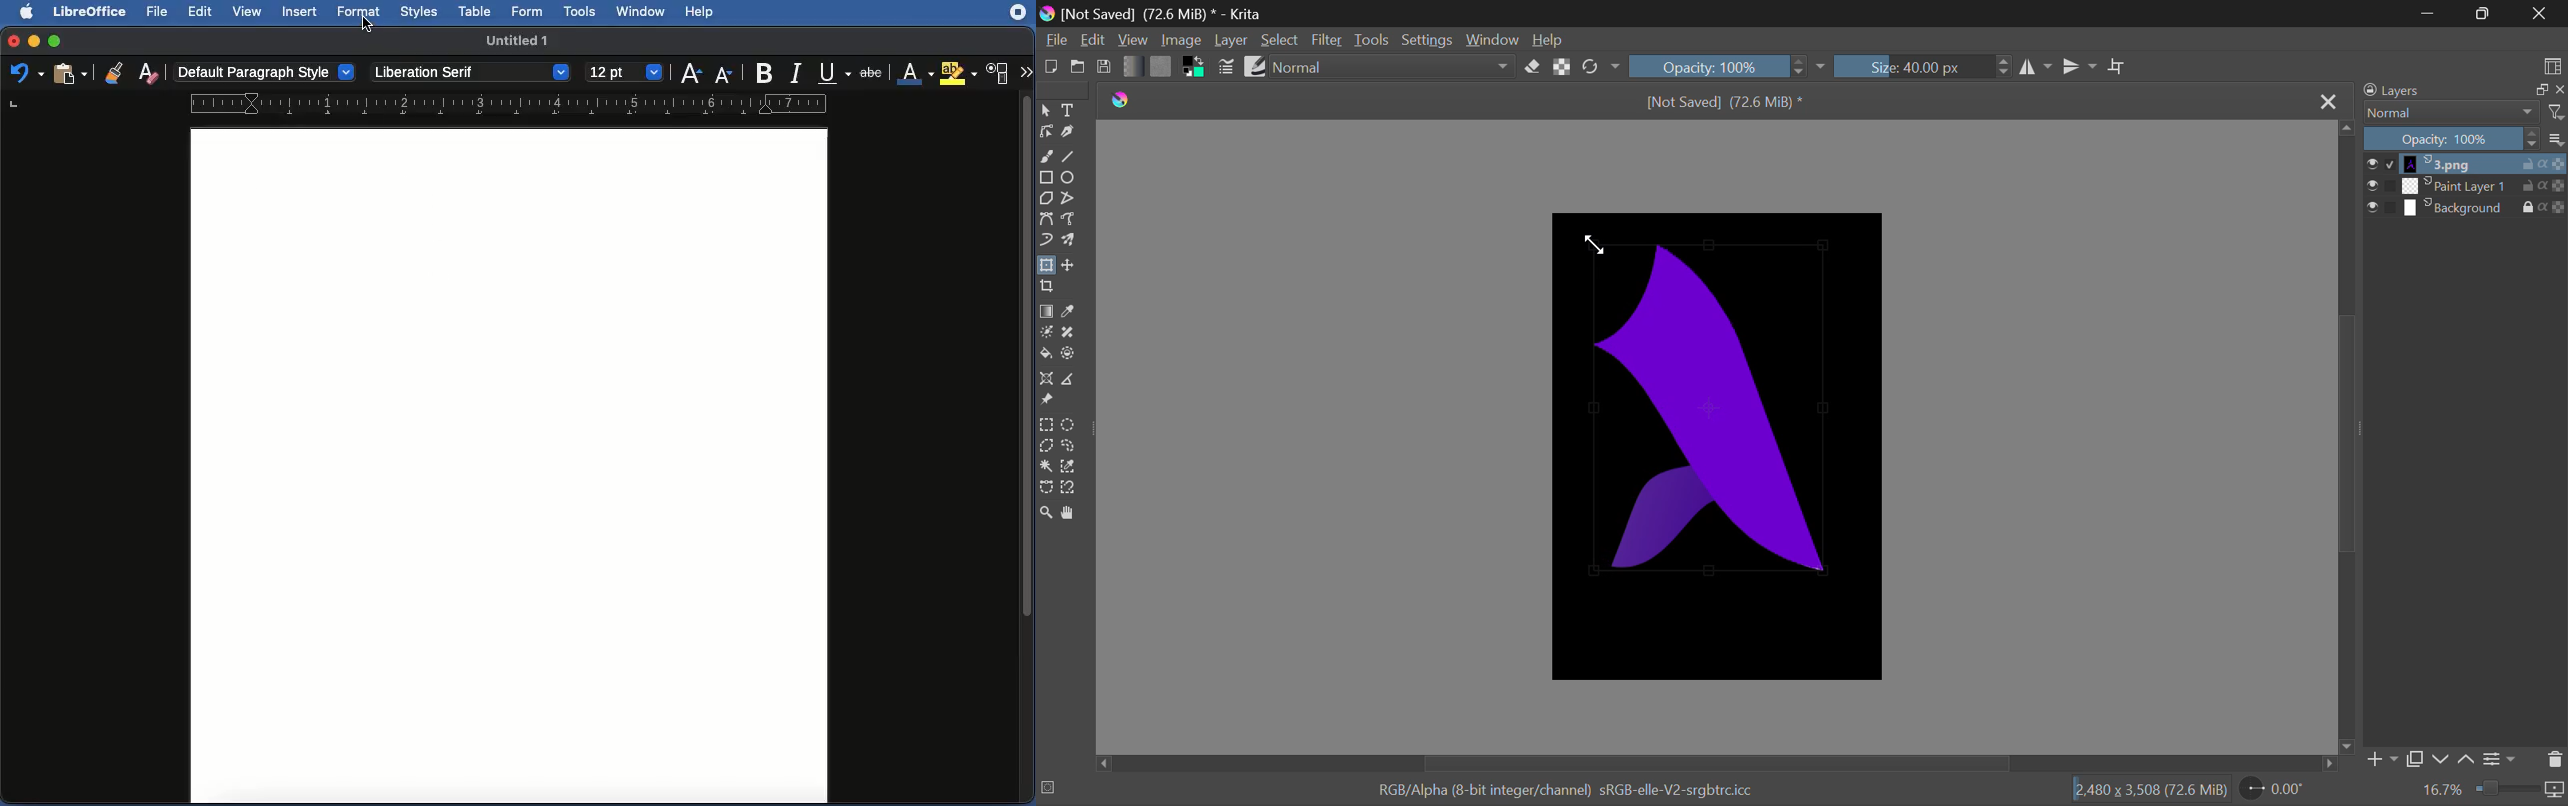 This screenshot has width=2576, height=812. What do you see at coordinates (1160, 65) in the screenshot?
I see `Pattern` at bounding box center [1160, 65].